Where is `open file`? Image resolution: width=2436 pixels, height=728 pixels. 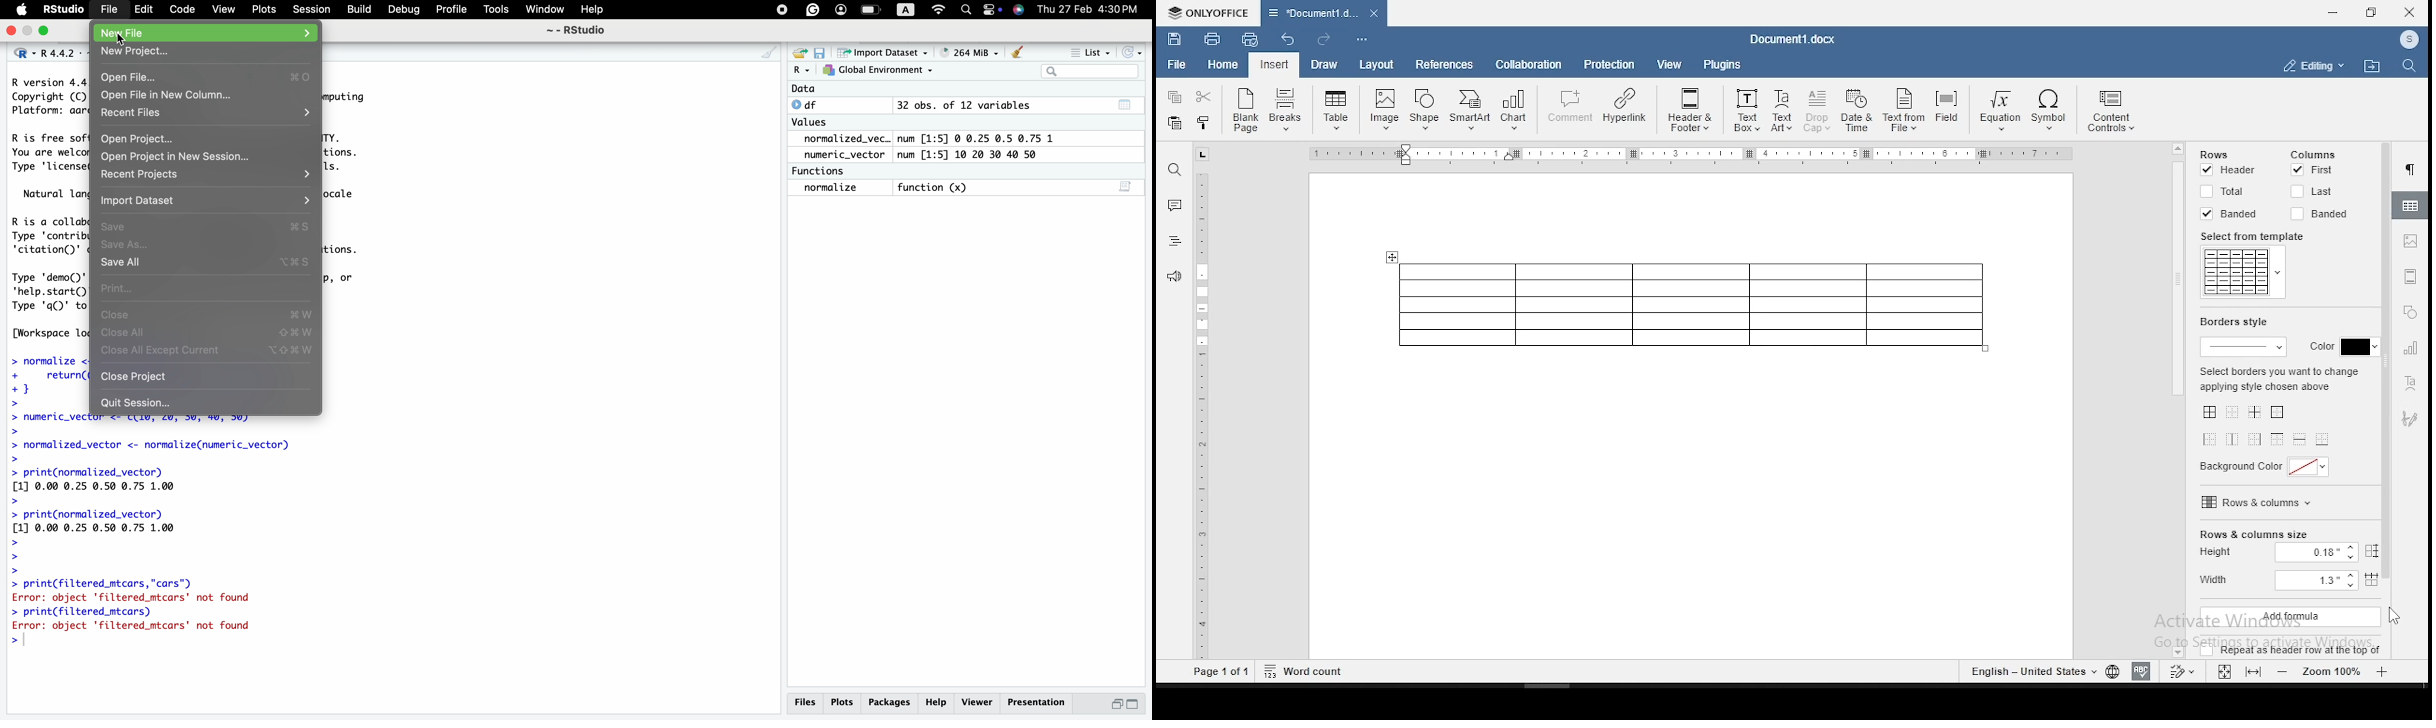
open file is located at coordinates (206, 76).